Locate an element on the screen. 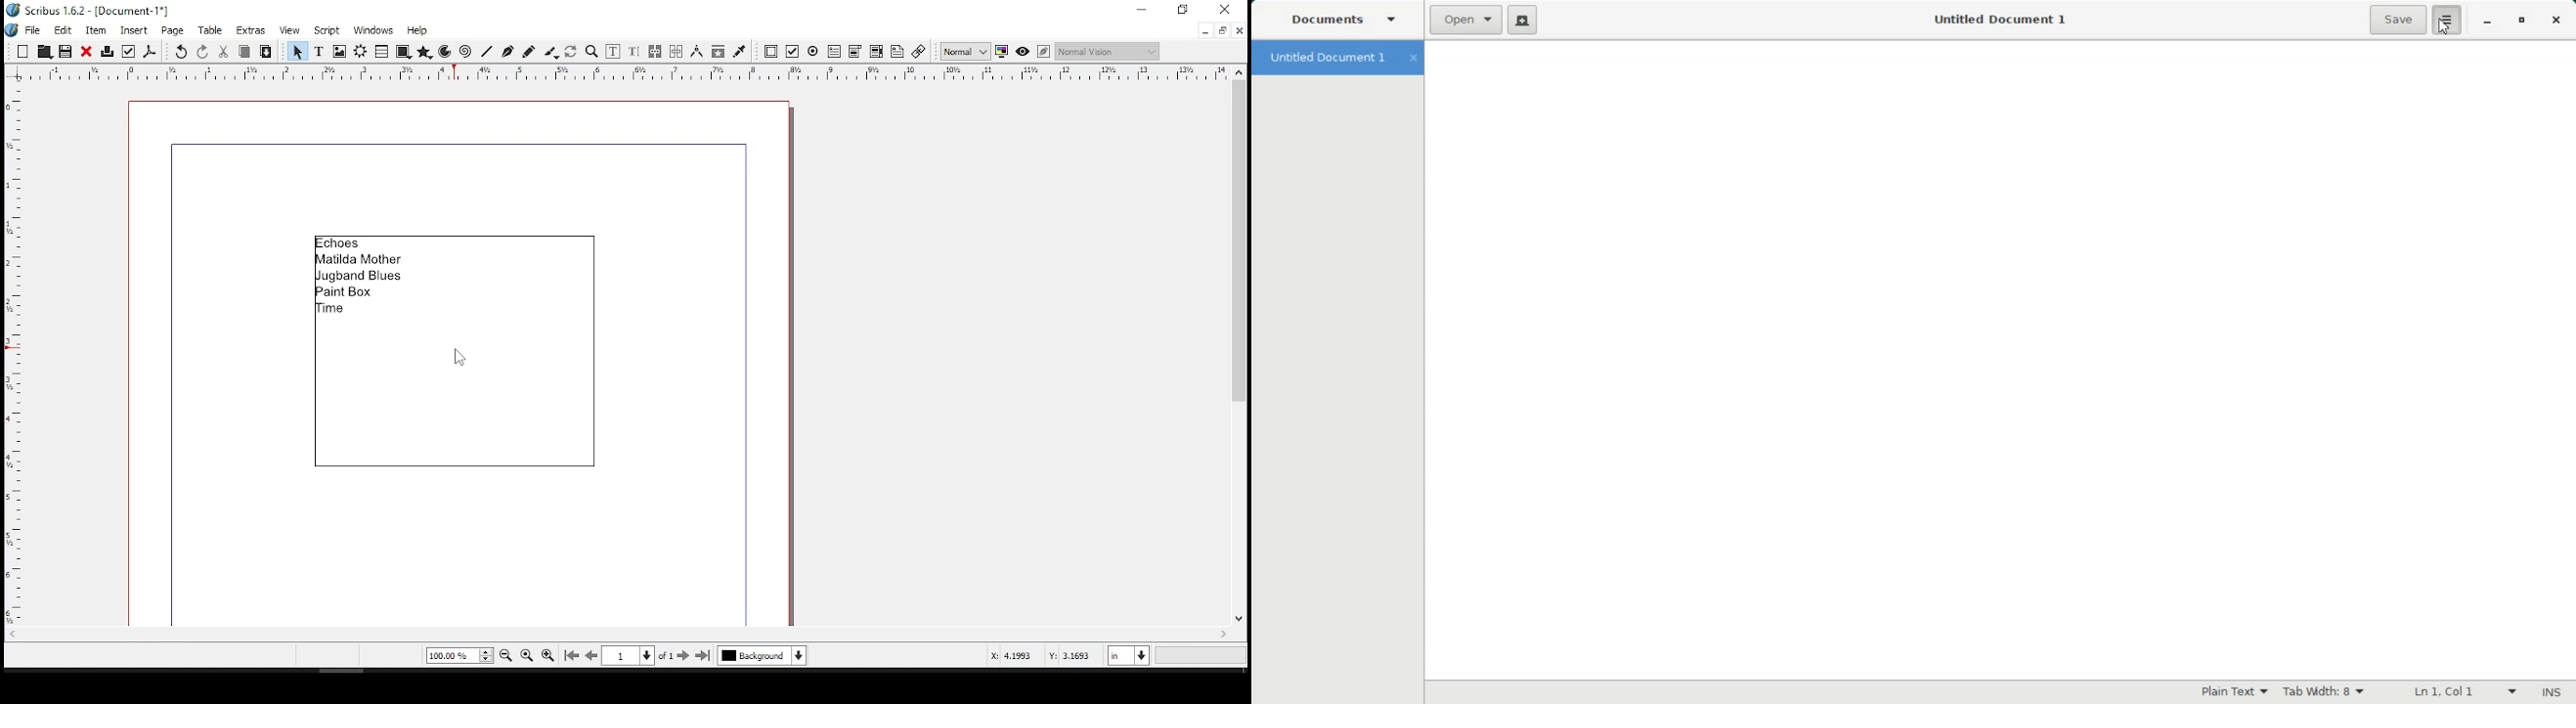 Image resolution: width=2576 pixels, height=728 pixels. bezeir tool is located at coordinates (508, 53).